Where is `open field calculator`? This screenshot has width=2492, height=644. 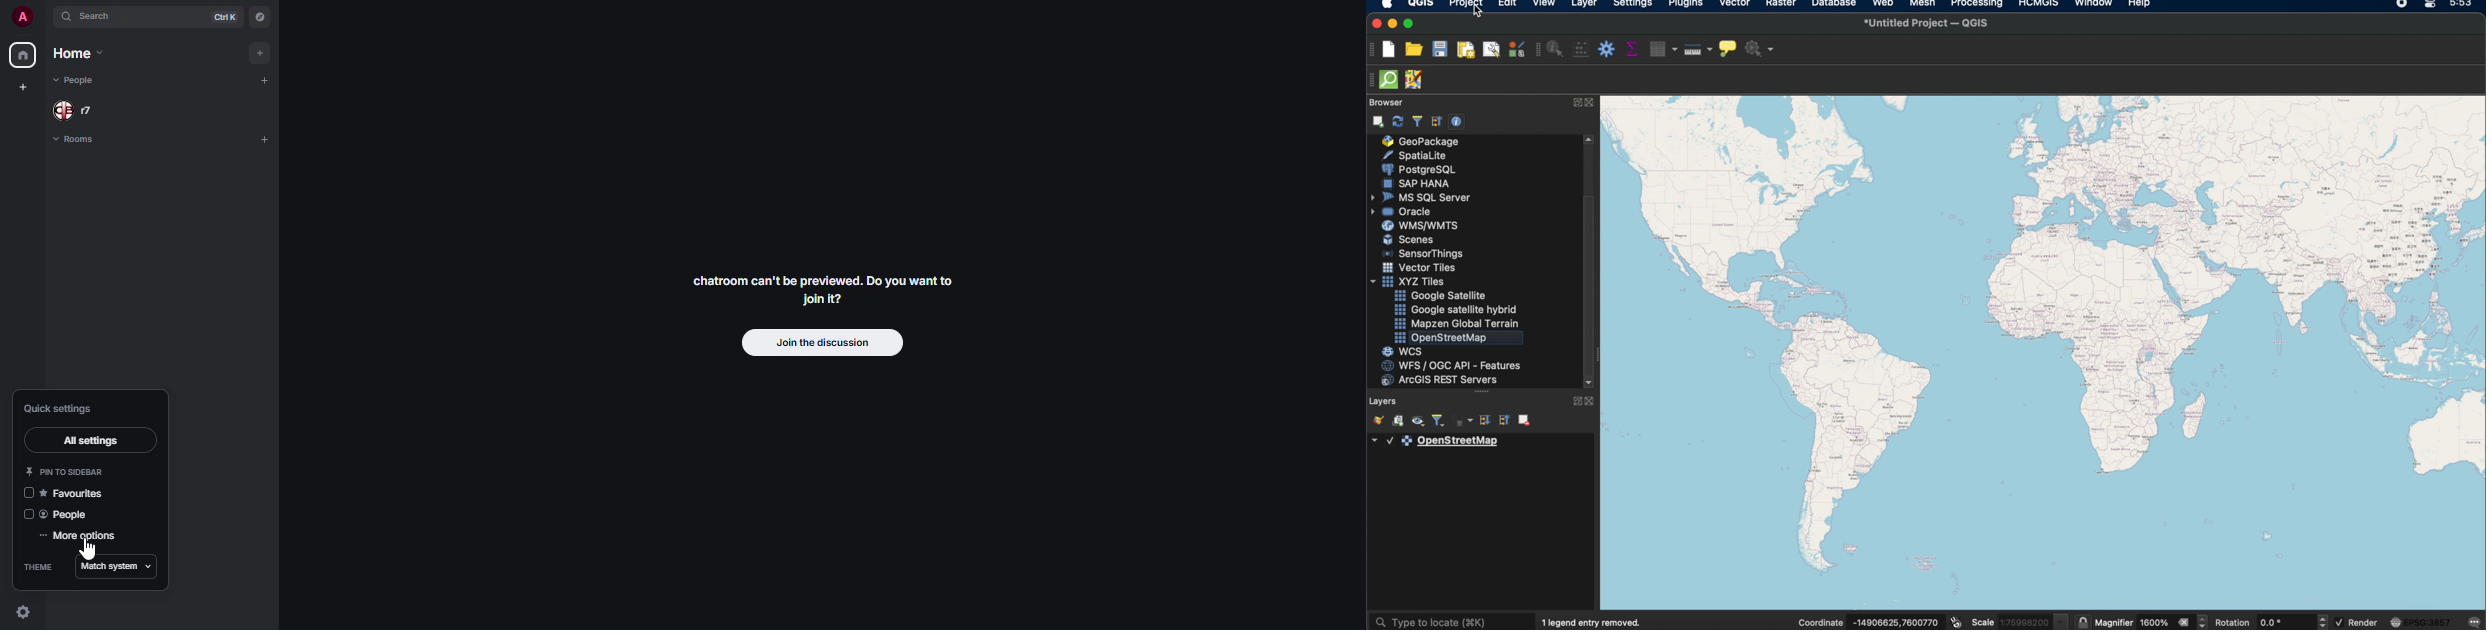
open field calculator is located at coordinates (1579, 48).